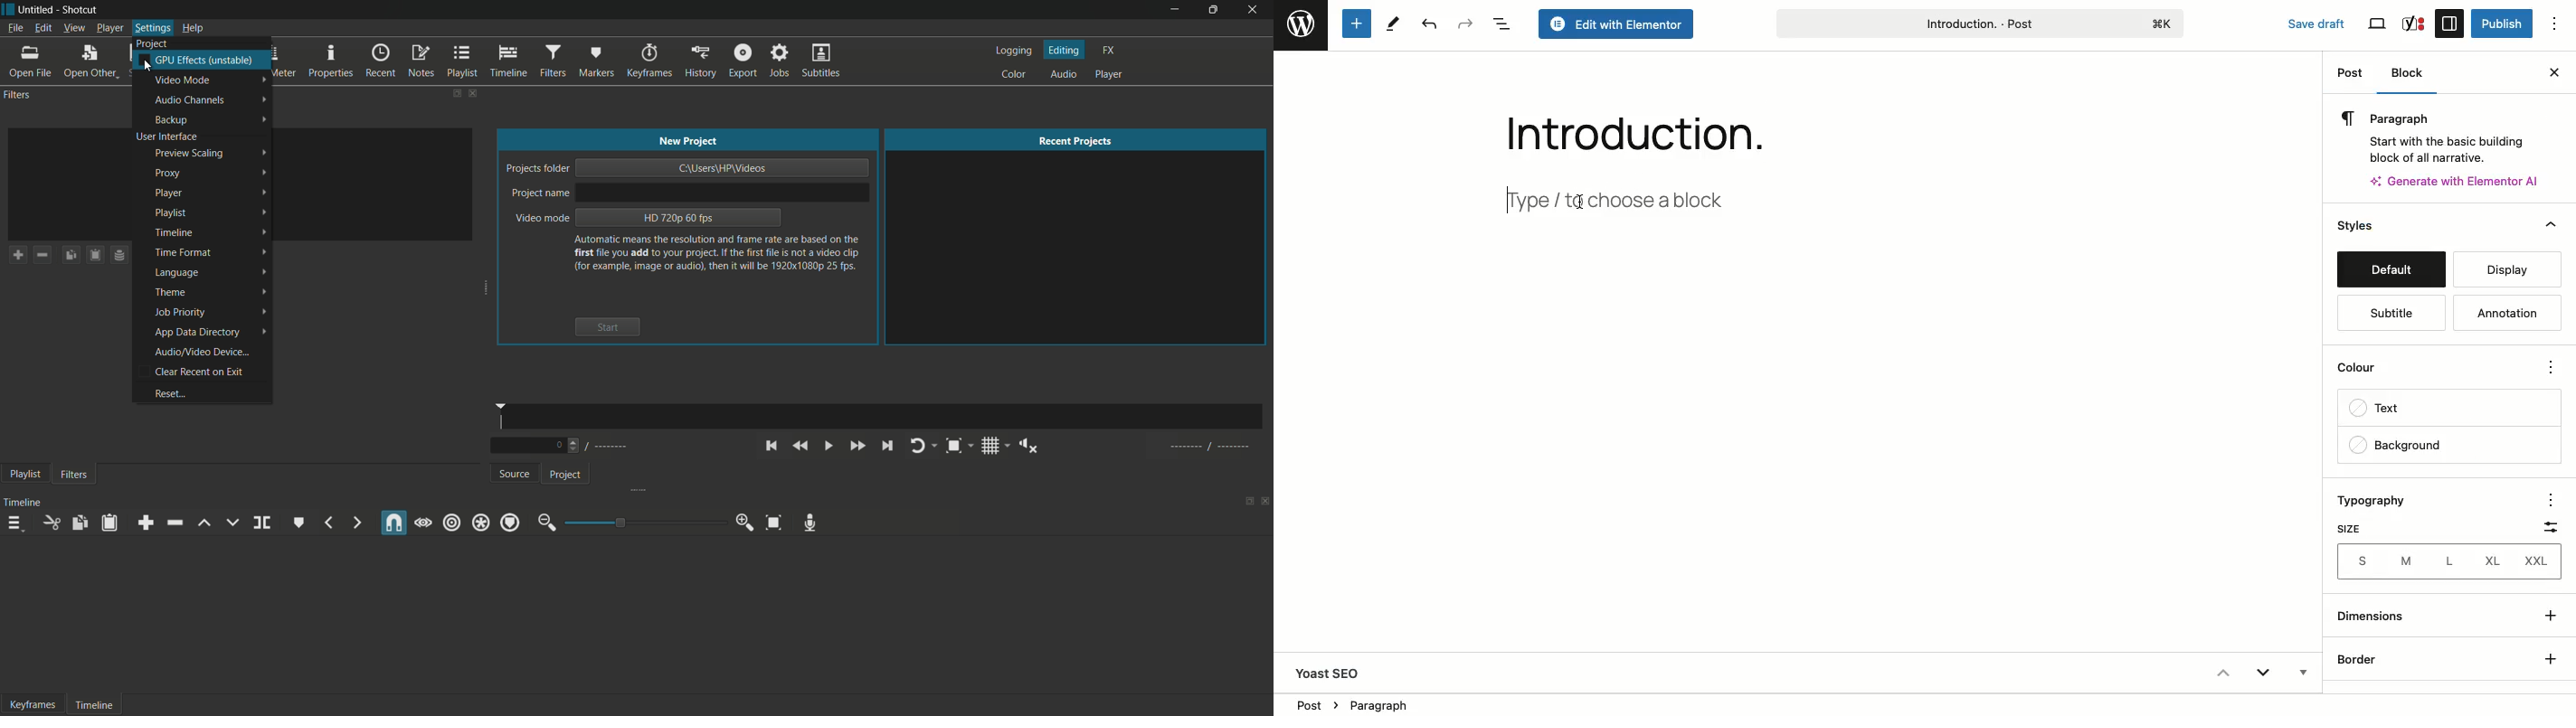  What do you see at coordinates (42, 255) in the screenshot?
I see `remove a filter` at bounding box center [42, 255].